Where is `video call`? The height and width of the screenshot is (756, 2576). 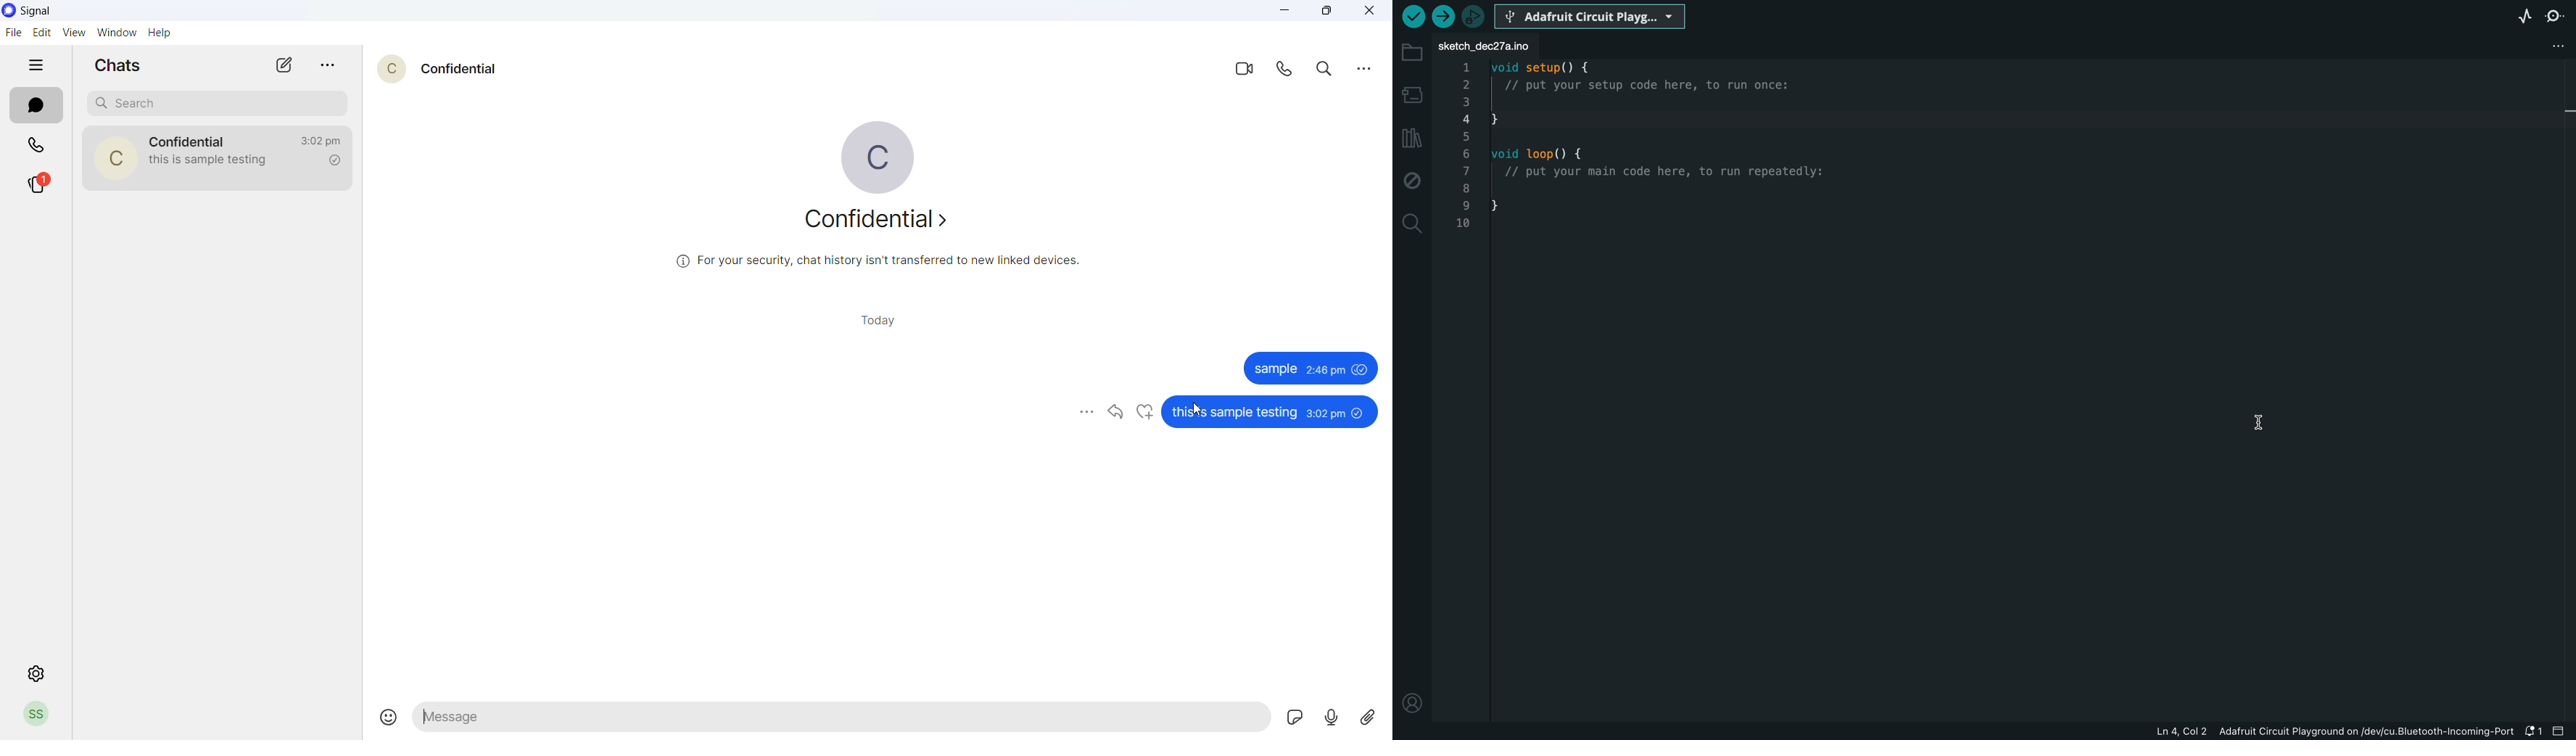 video call is located at coordinates (1242, 72).